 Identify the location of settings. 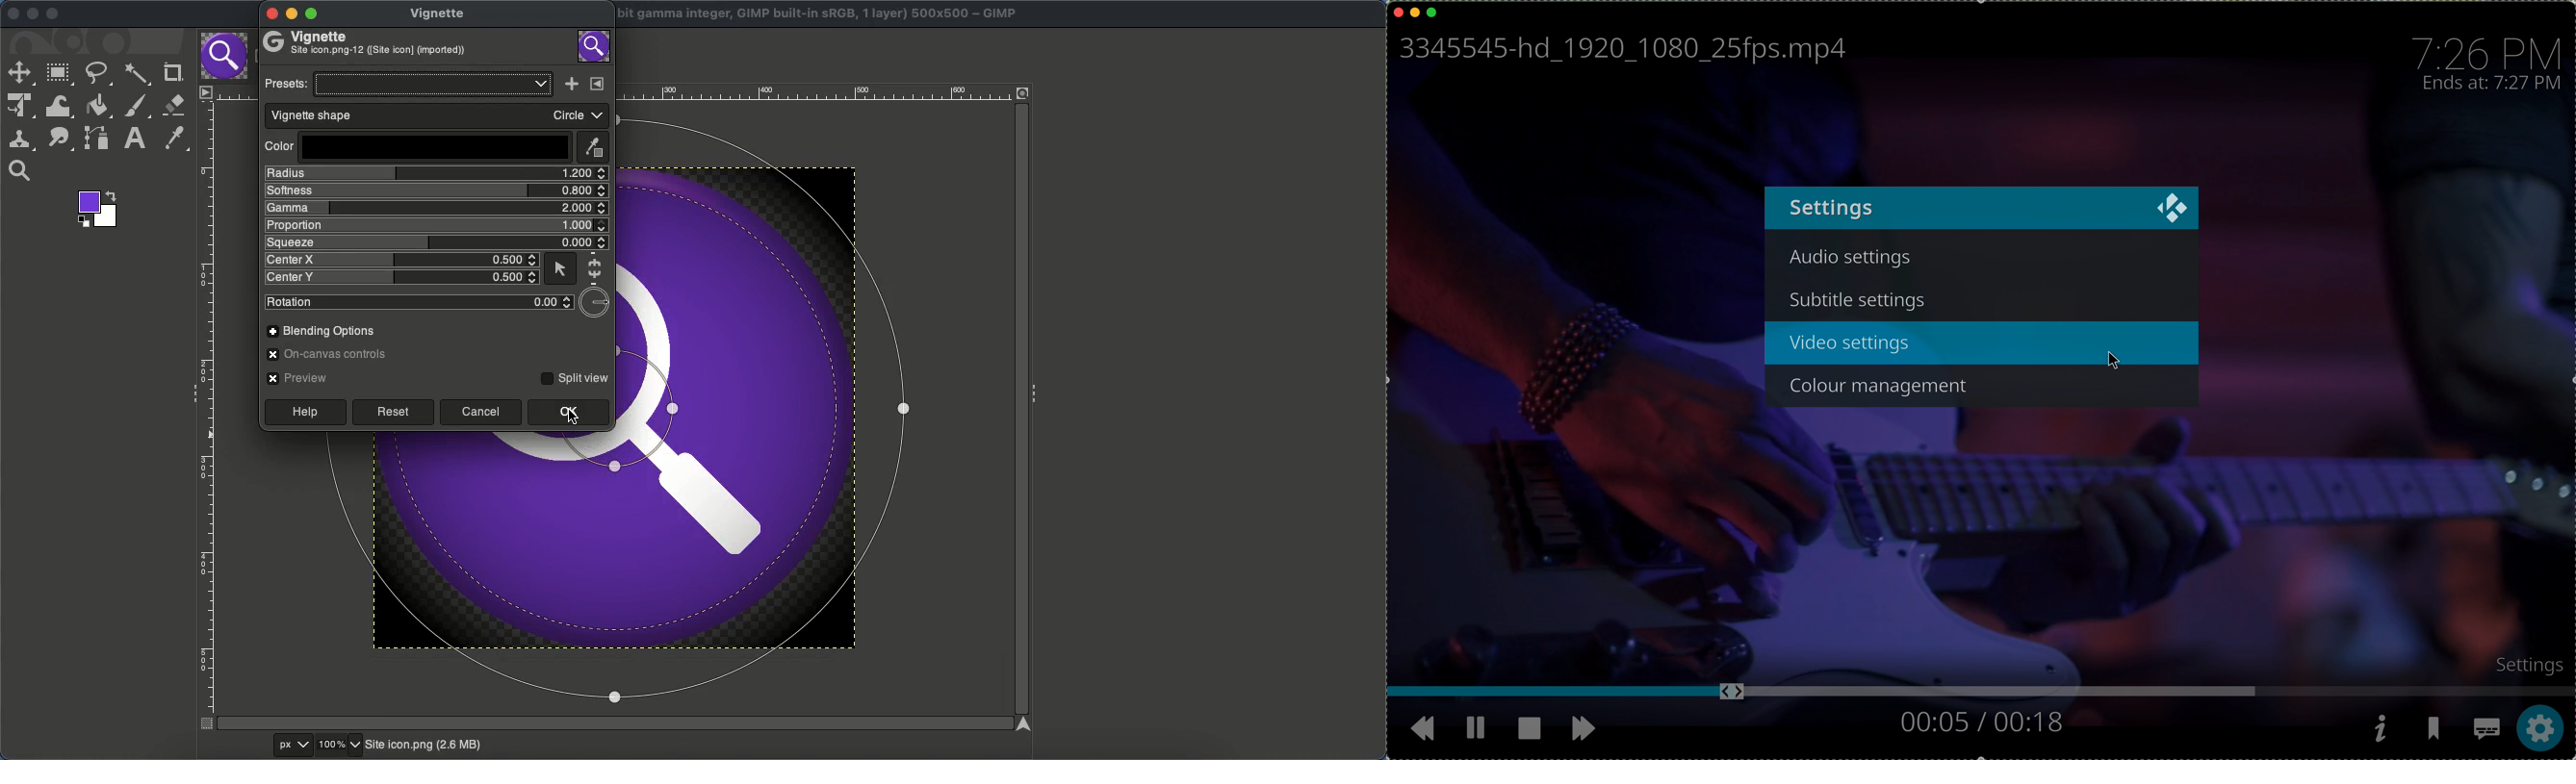
(1832, 207).